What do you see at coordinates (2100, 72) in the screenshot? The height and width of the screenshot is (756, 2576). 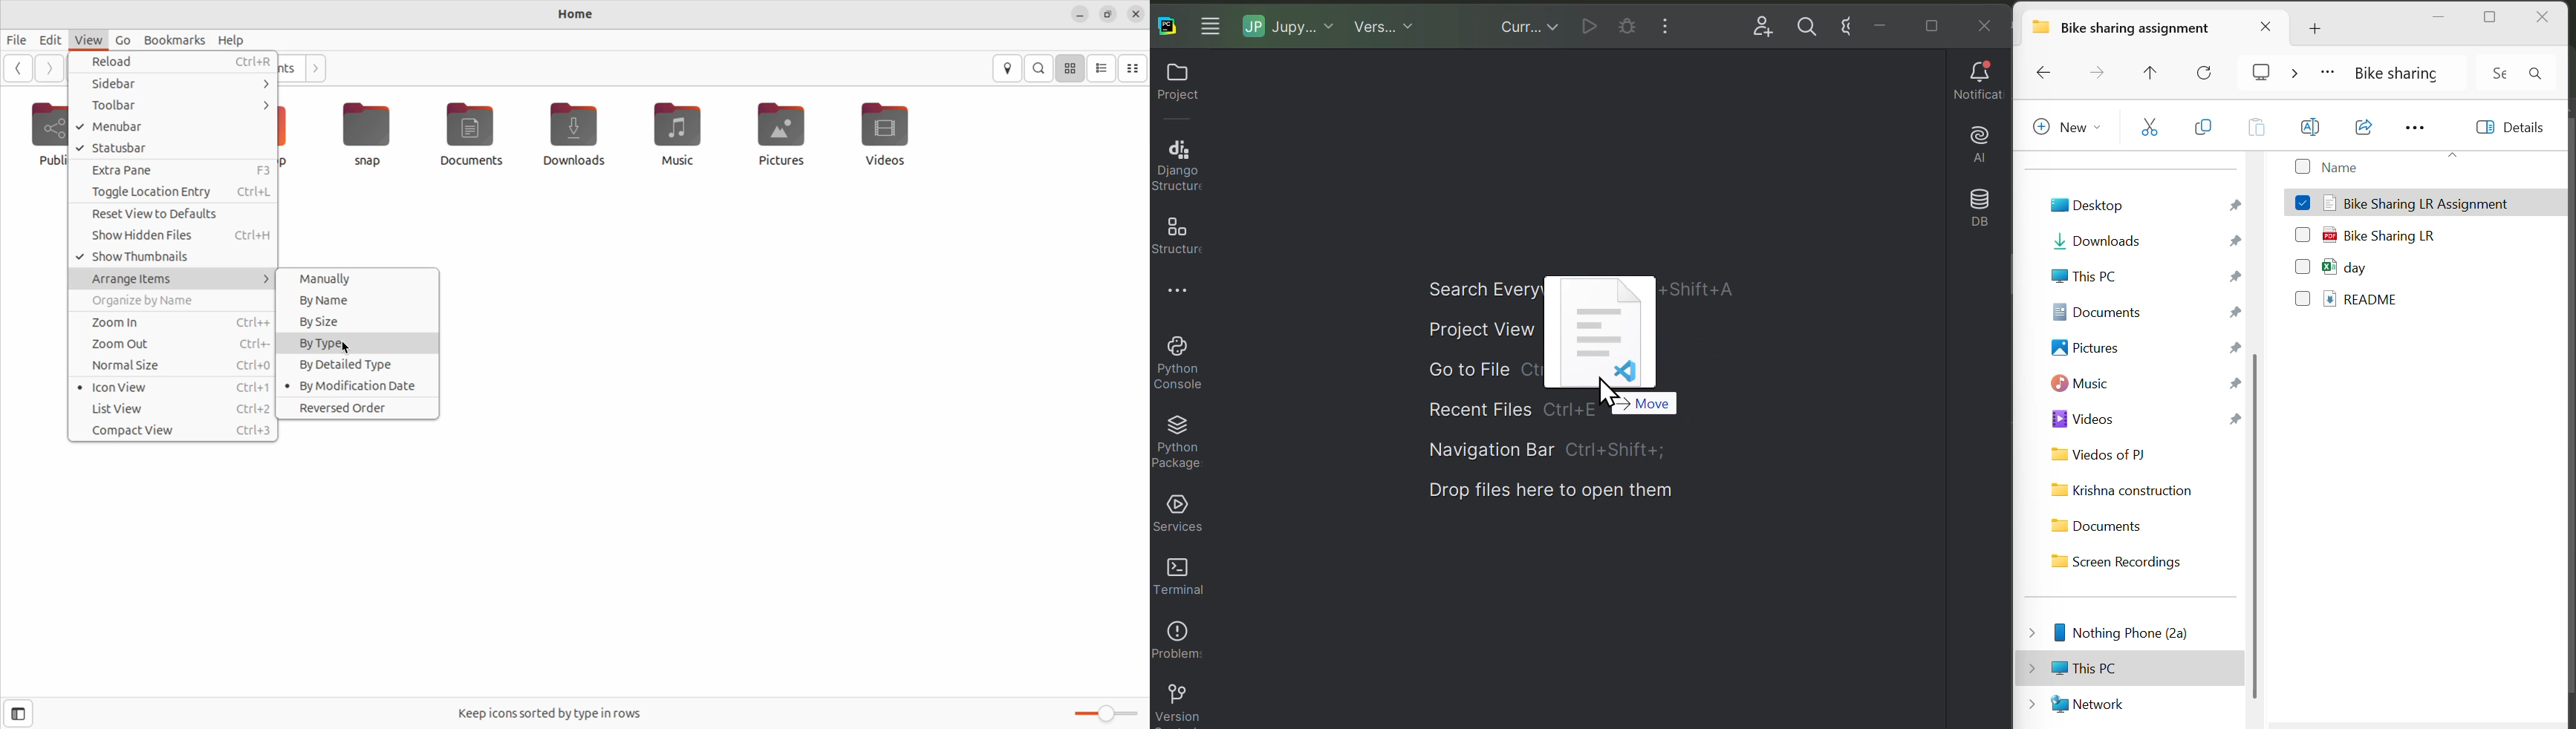 I see `Forward` at bounding box center [2100, 72].